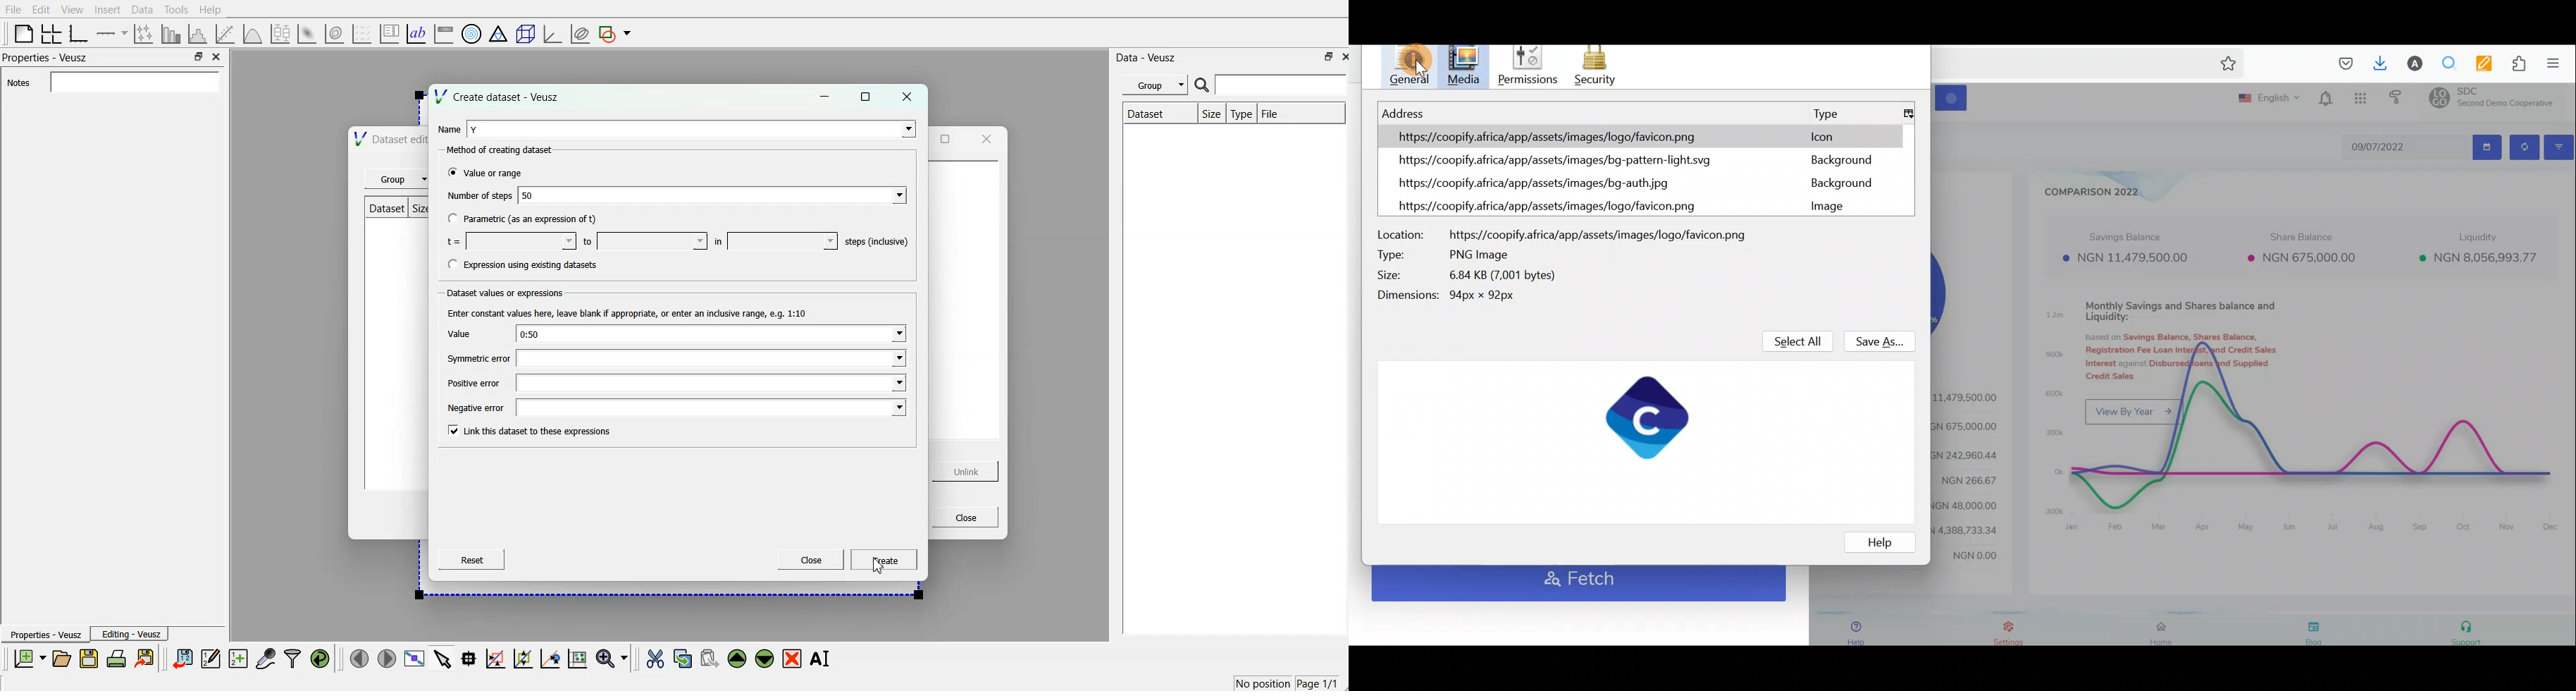  Describe the element at coordinates (265, 659) in the screenshot. I see `capture remote data` at that location.